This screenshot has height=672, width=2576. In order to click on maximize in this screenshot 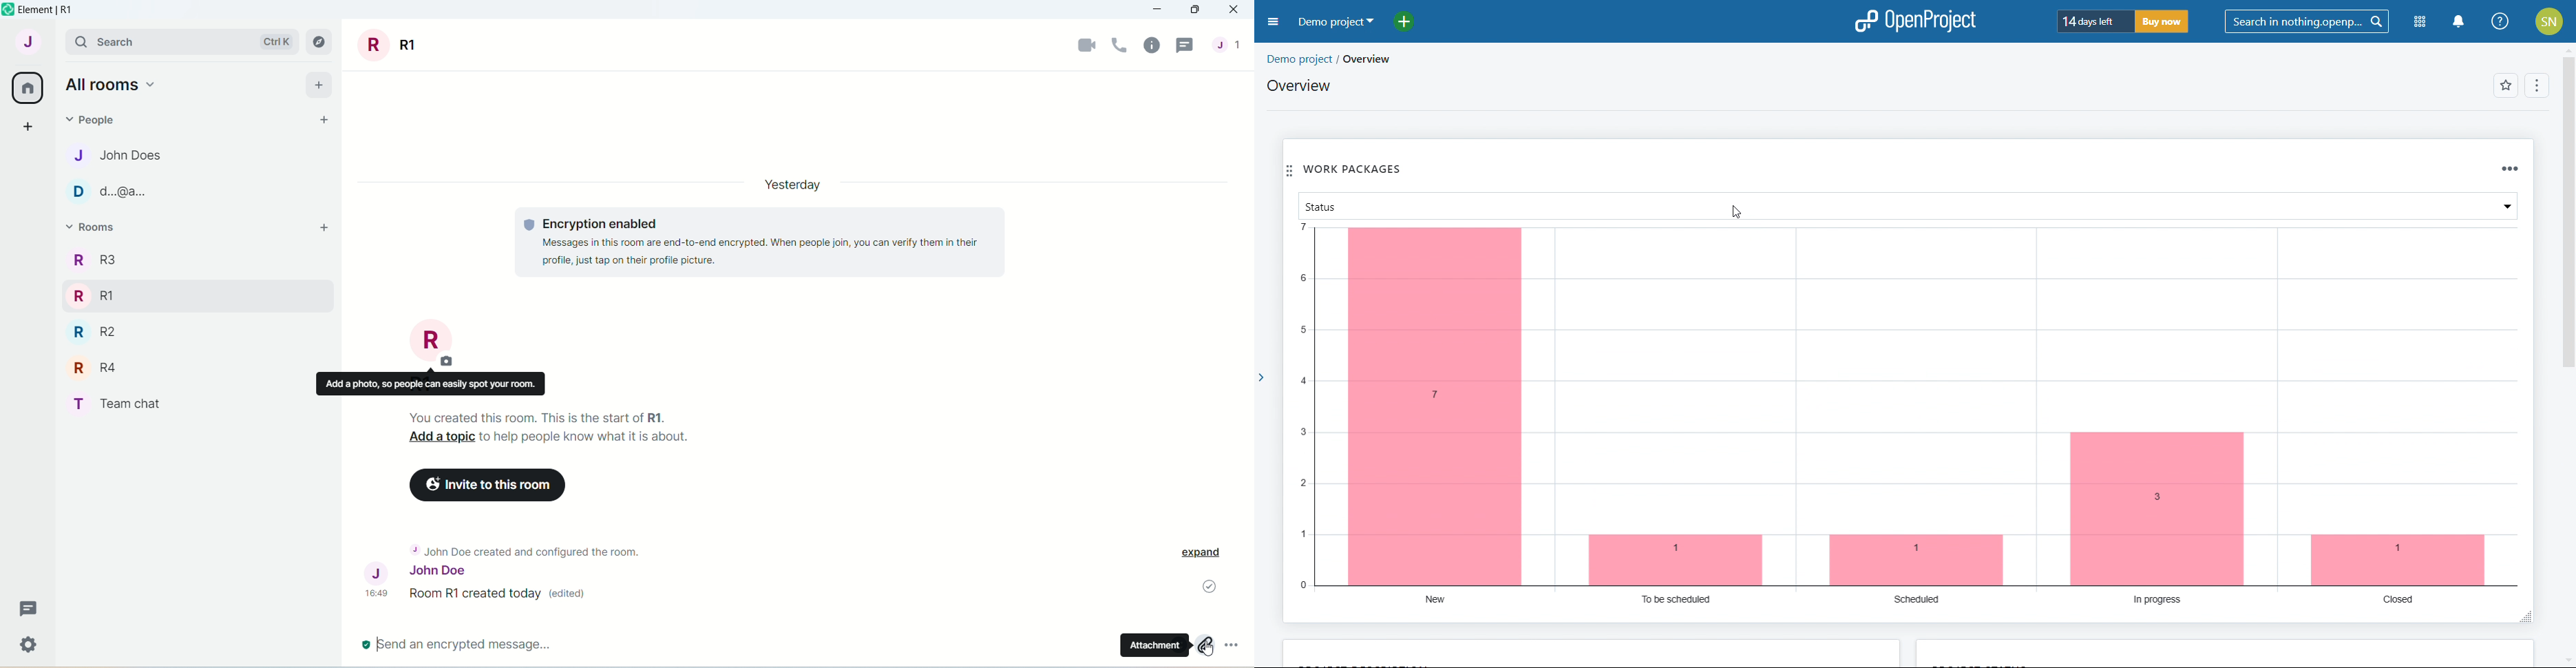, I will do `click(1197, 12)`.